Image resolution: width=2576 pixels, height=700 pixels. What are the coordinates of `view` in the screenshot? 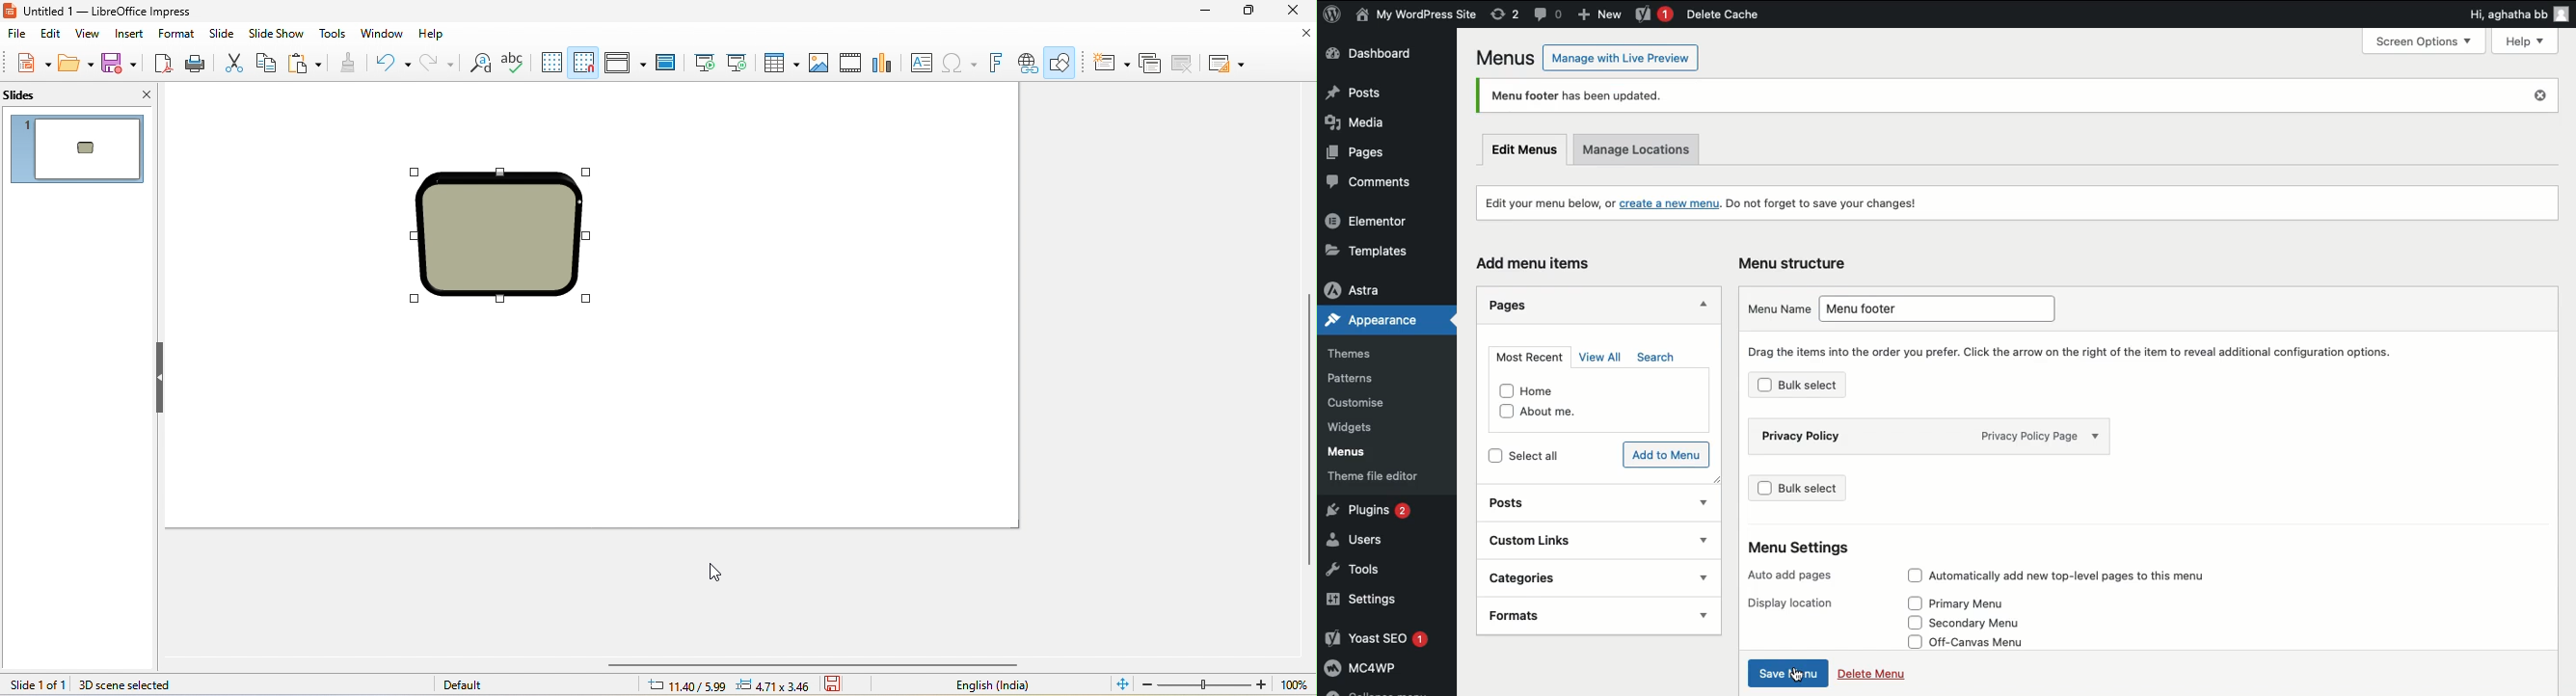 It's located at (94, 33).